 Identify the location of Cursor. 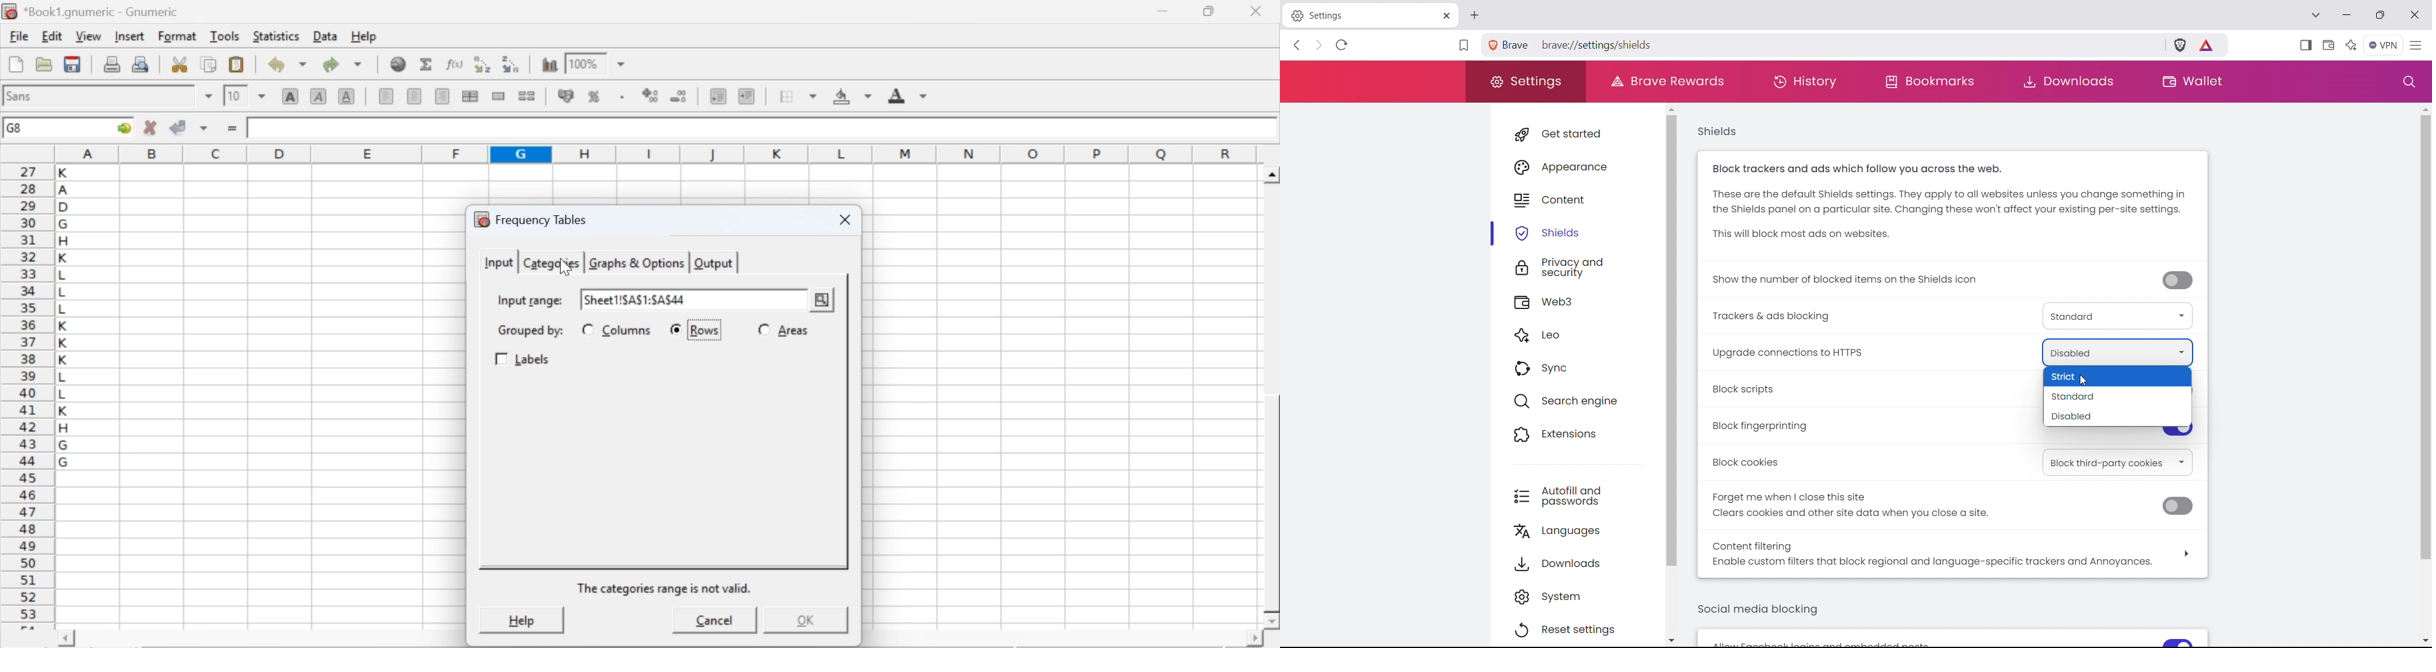
(2085, 380).